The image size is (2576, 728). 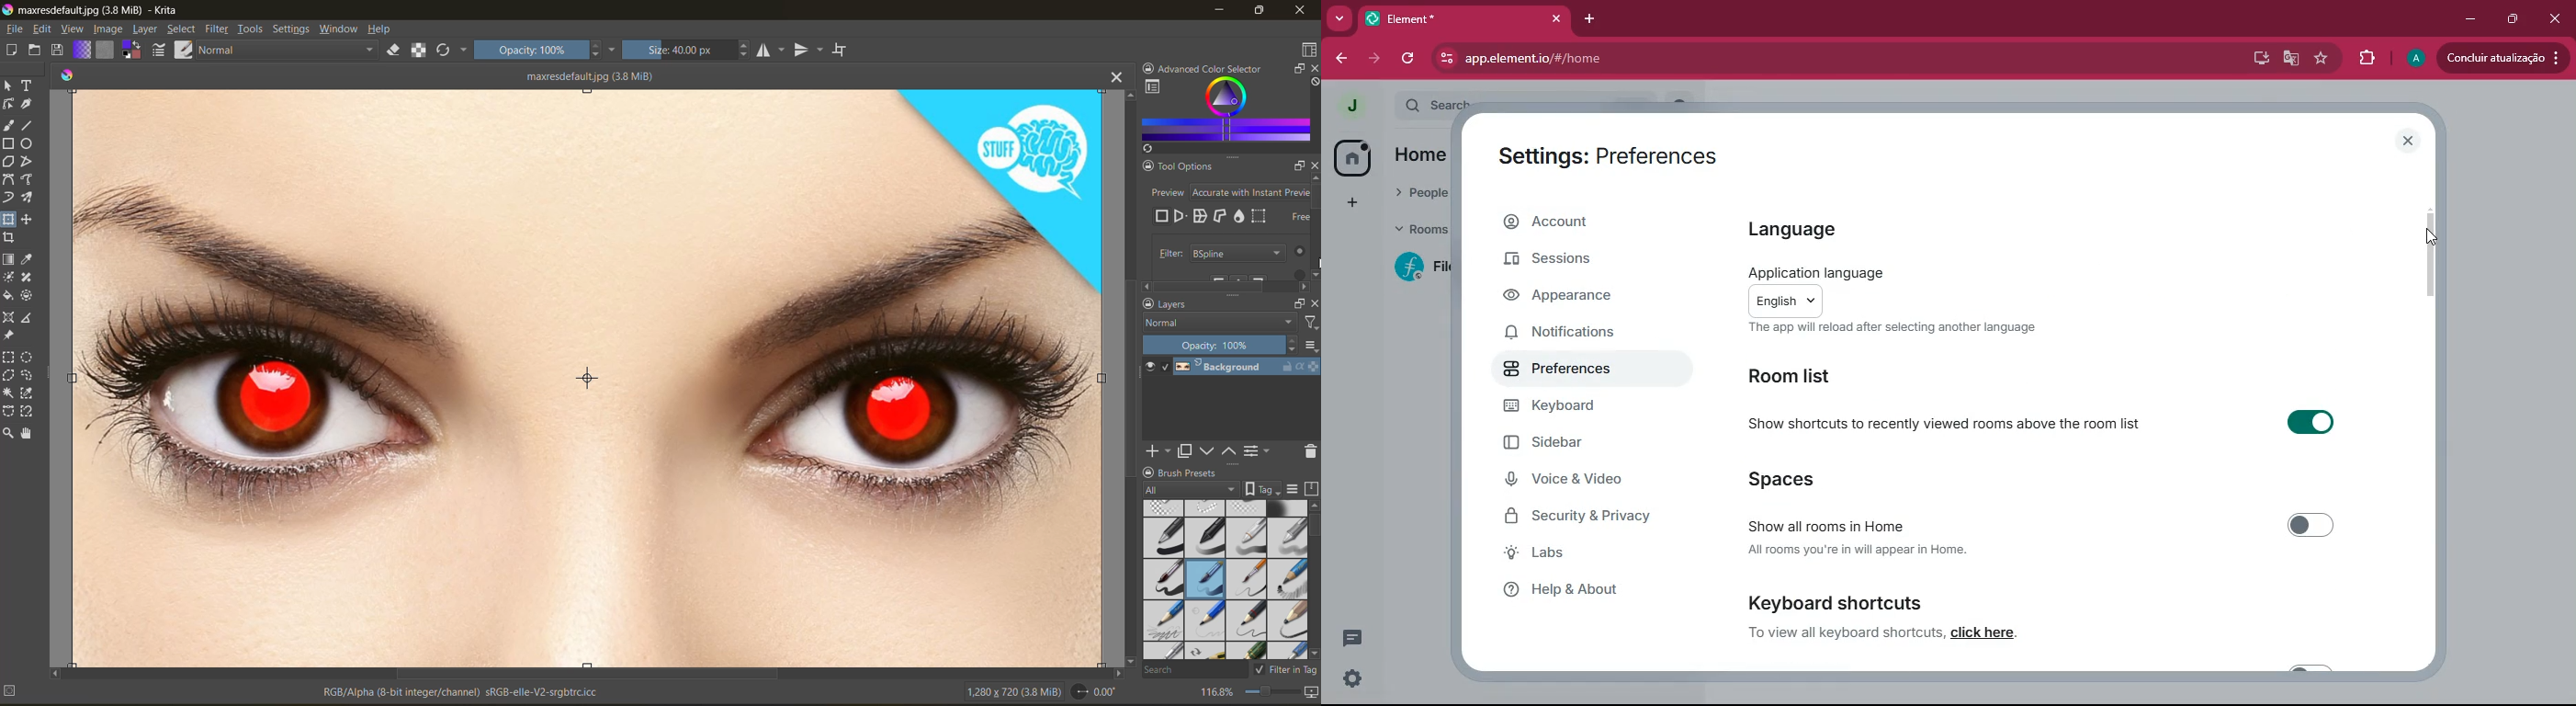 What do you see at coordinates (1562, 370) in the screenshot?
I see `preferences` at bounding box center [1562, 370].